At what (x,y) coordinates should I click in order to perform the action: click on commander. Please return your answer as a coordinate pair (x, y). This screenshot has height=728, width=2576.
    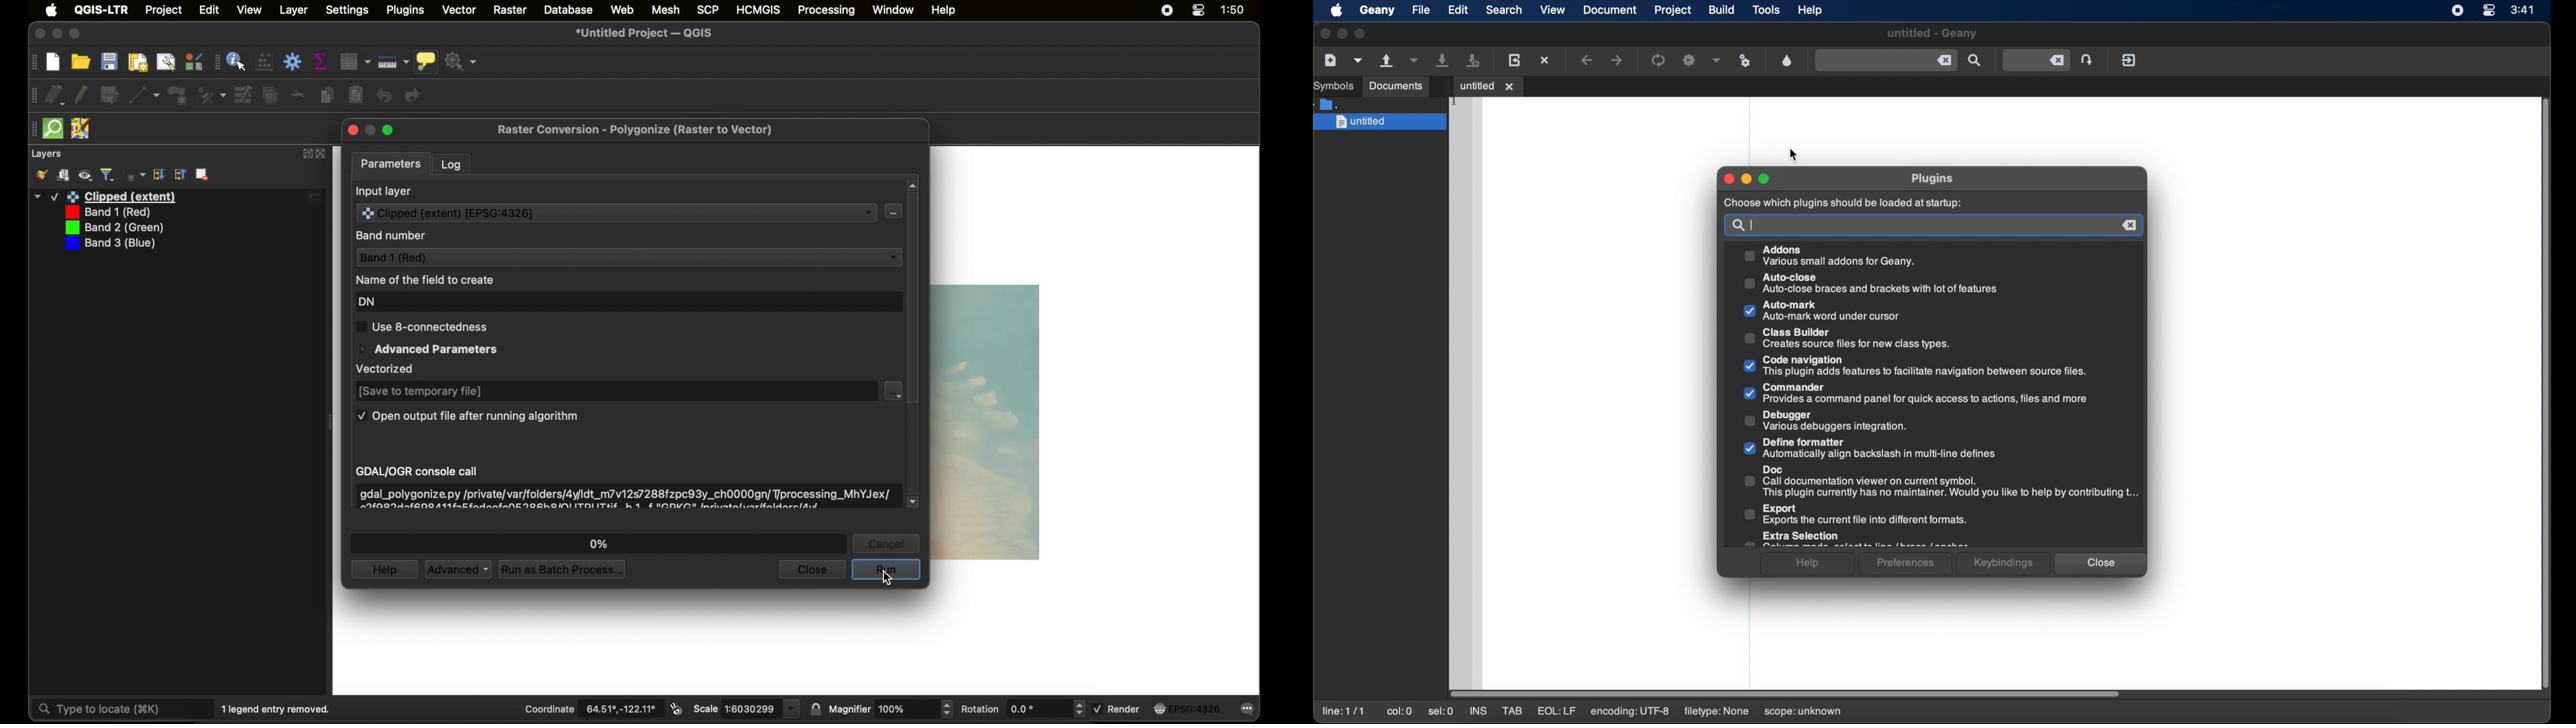
    Looking at the image, I should click on (1916, 394).